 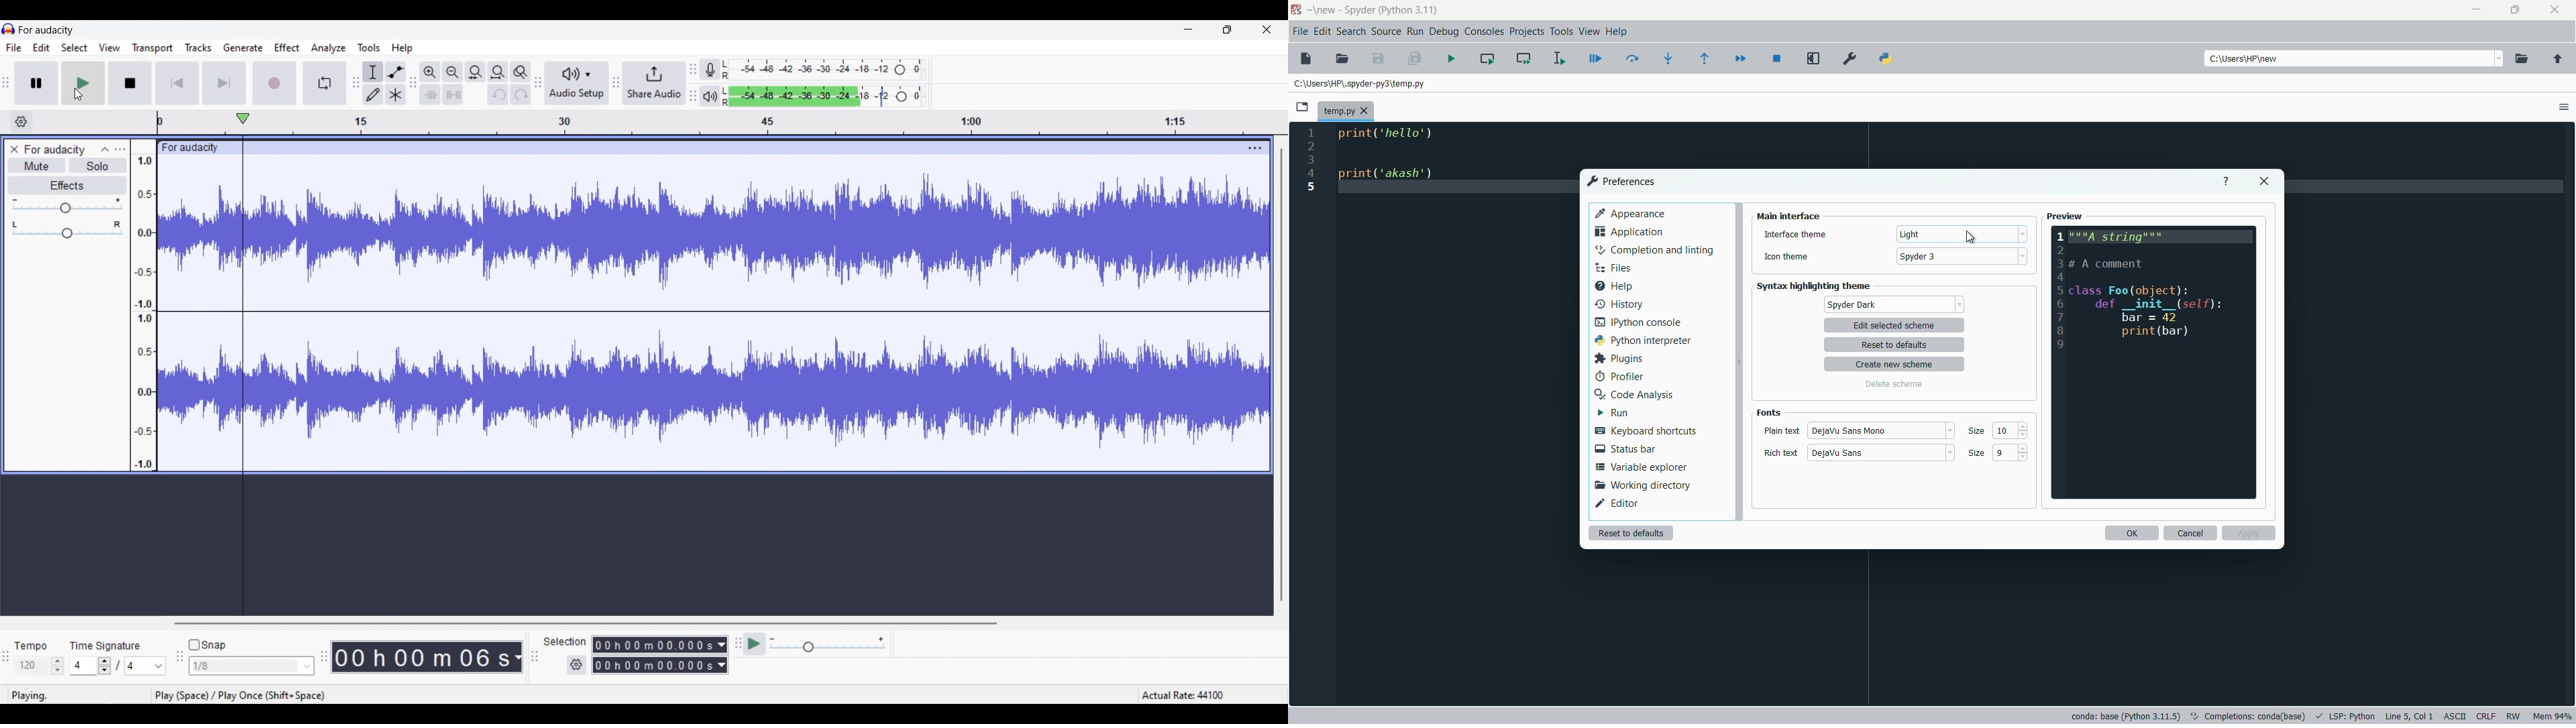 What do you see at coordinates (66, 229) in the screenshot?
I see `Pan slider` at bounding box center [66, 229].